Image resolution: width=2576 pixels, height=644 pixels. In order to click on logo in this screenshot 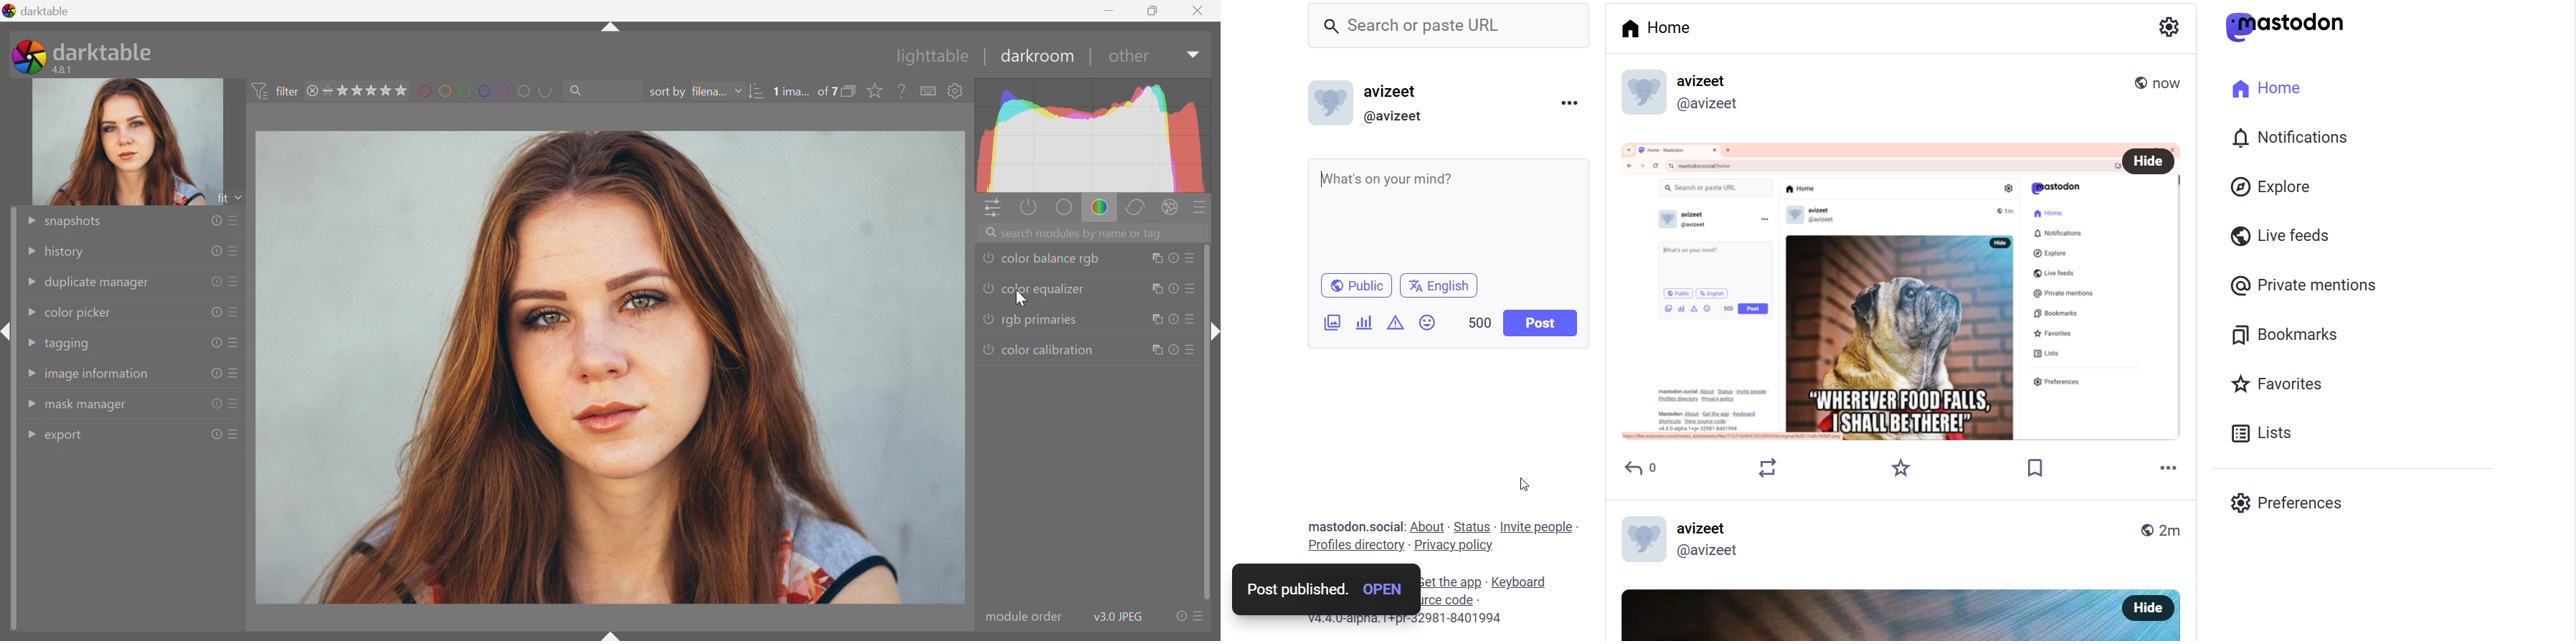, I will do `click(10, 11)`.